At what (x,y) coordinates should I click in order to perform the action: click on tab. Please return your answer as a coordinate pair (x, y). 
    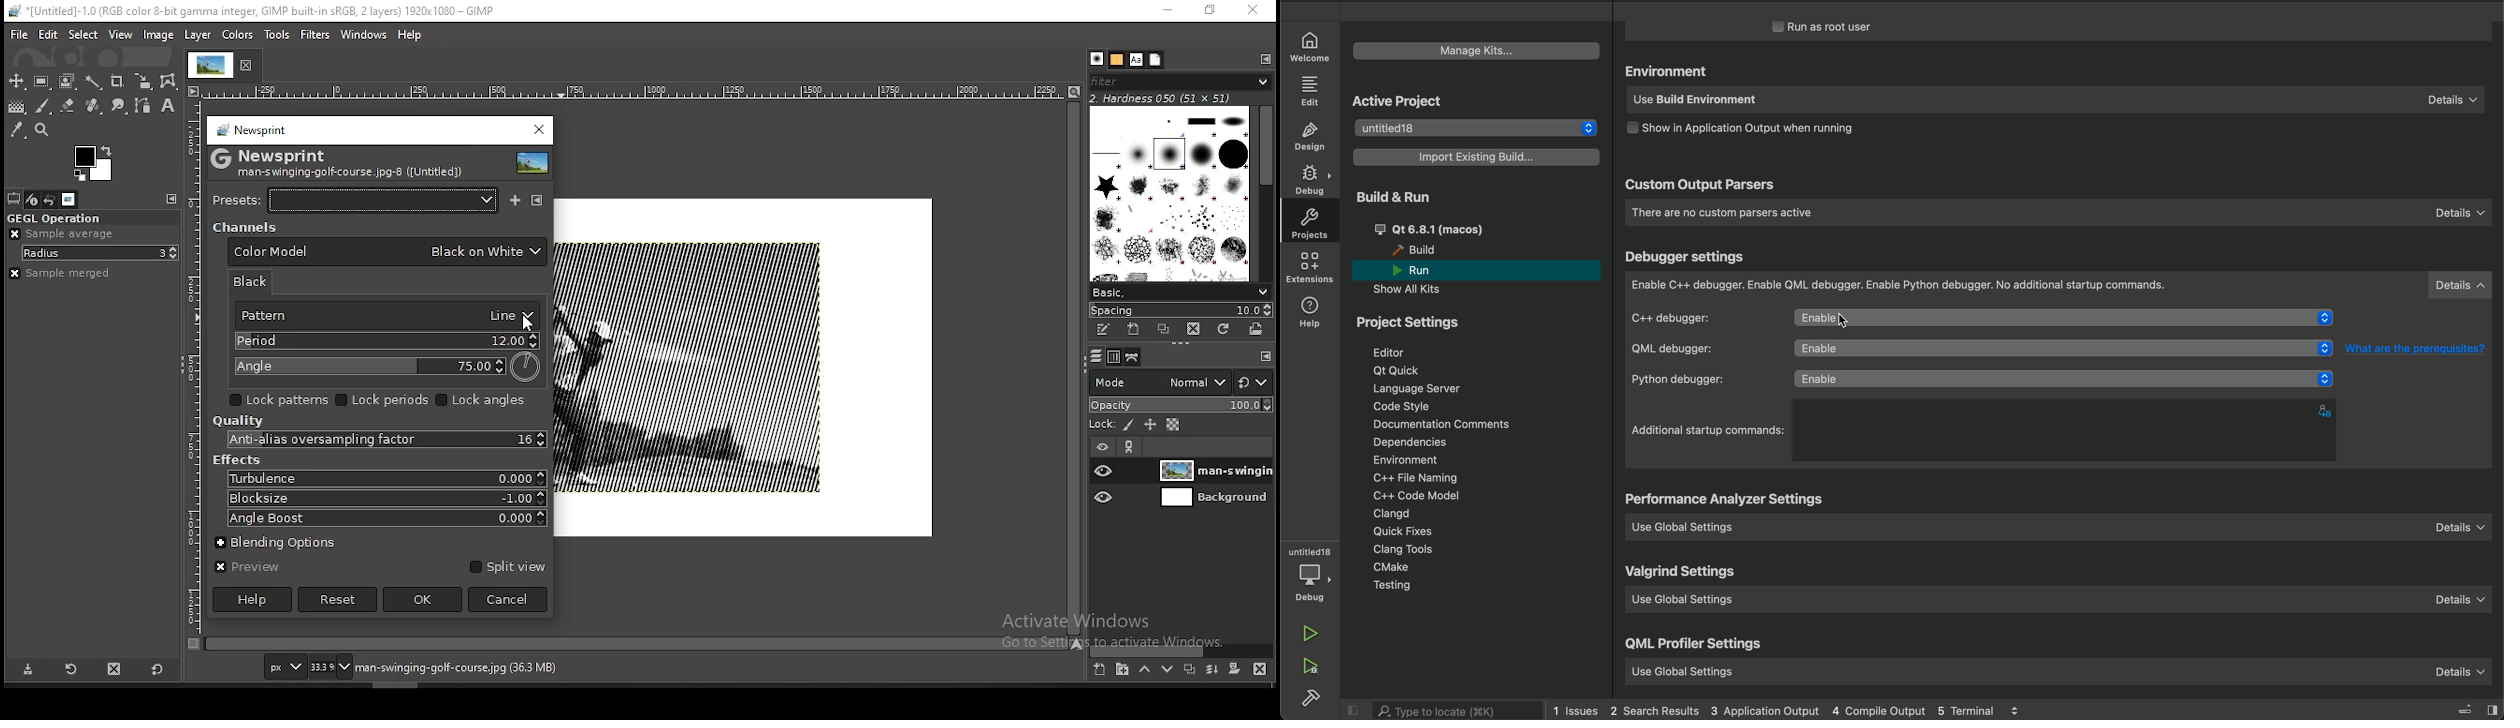
    Looking at the image, I should click on (225, 66).